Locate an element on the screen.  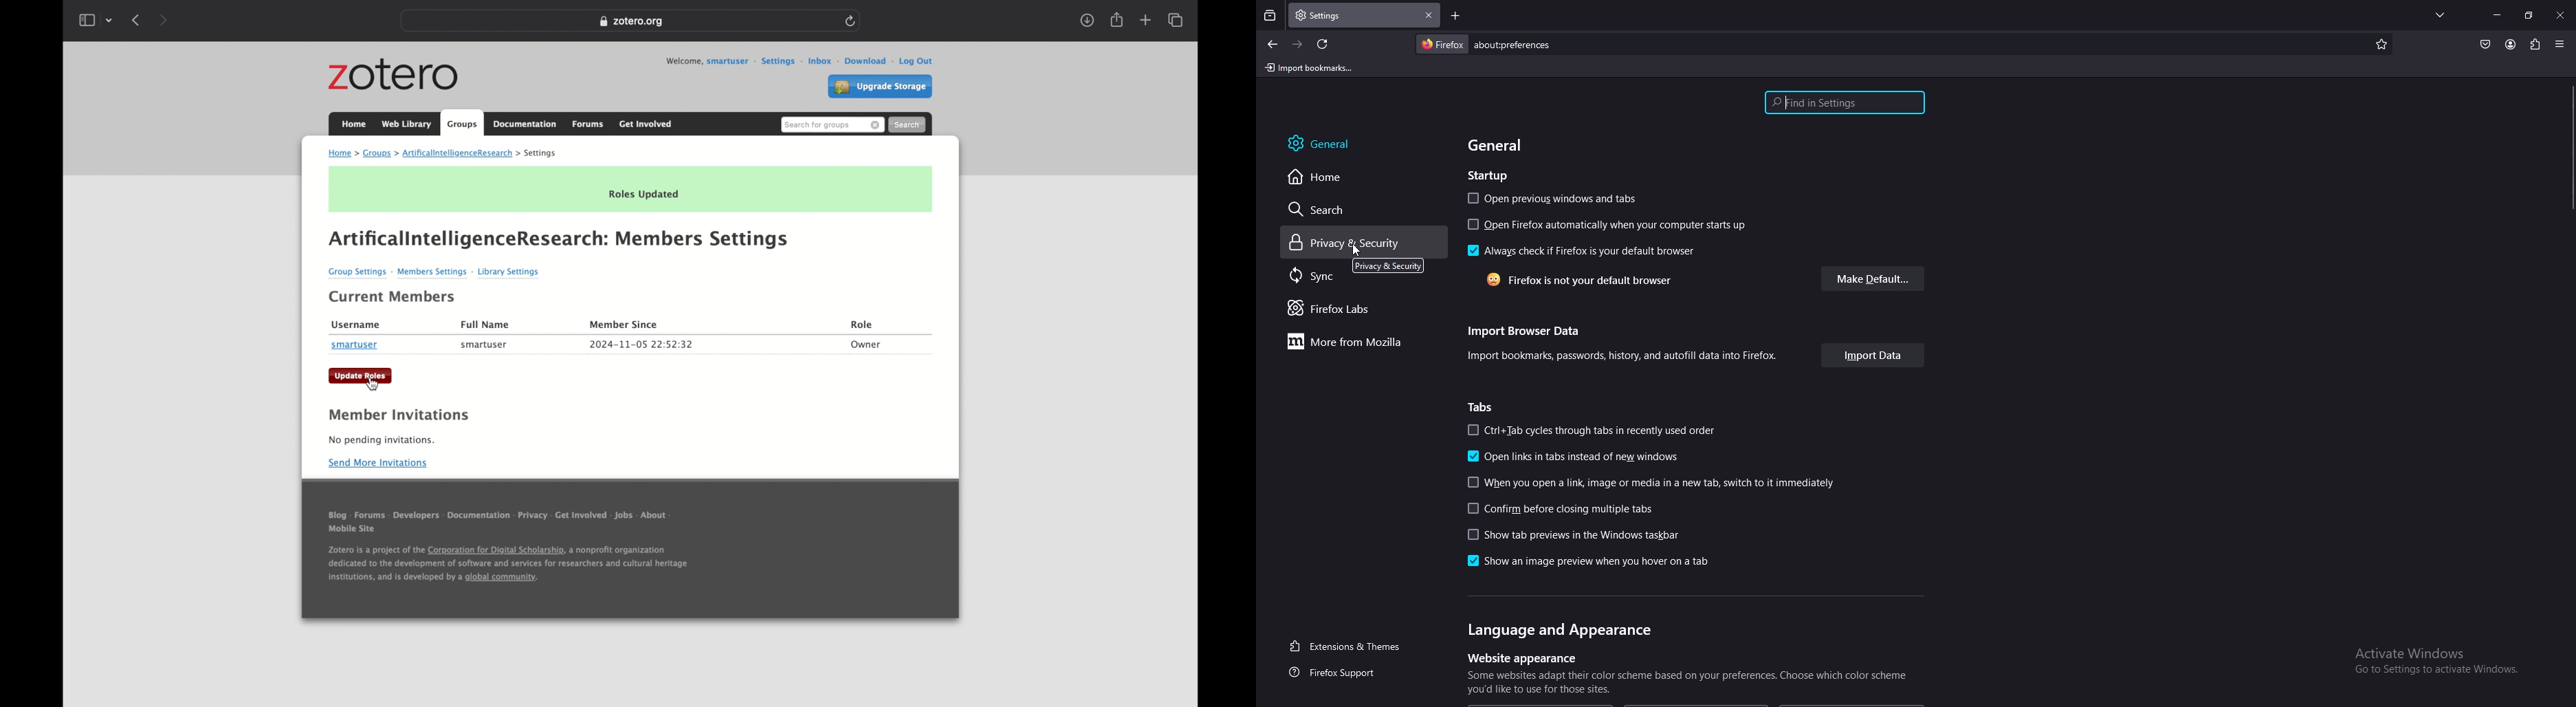
footnote is located at coordinates (508, 568).